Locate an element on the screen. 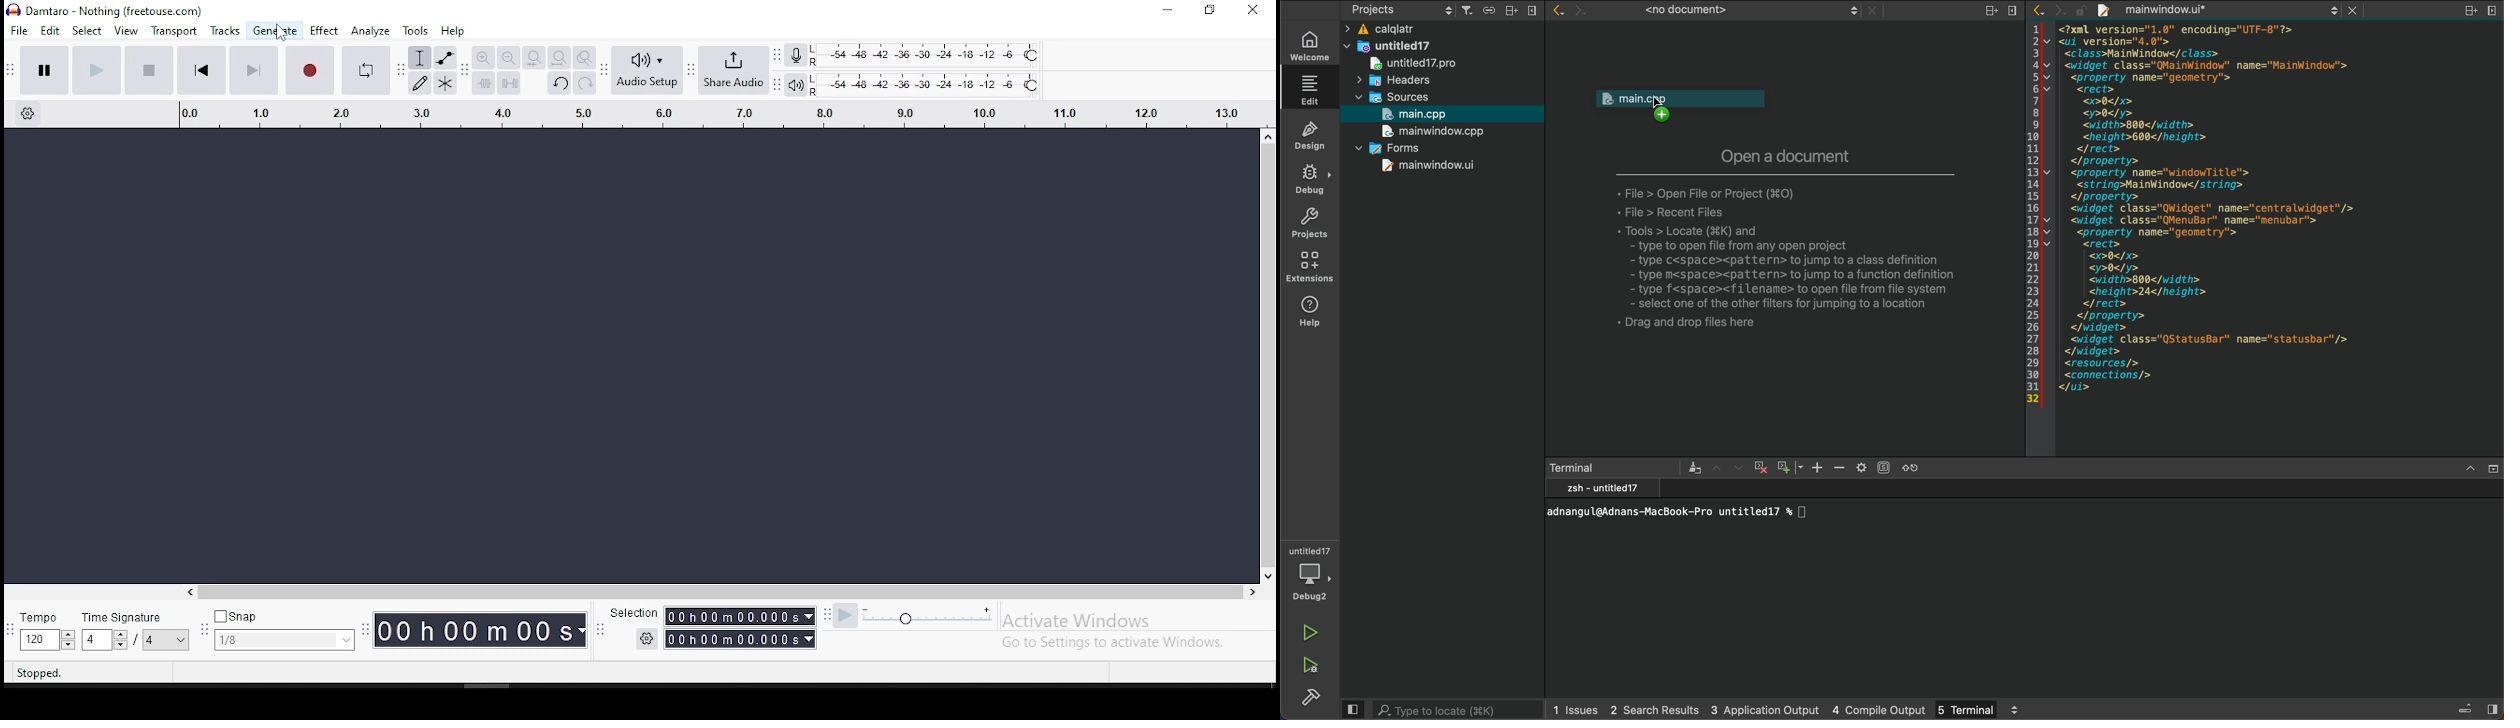 This screenshot has height=728, width=2520. extensions is located at coordinates (1312, 269).